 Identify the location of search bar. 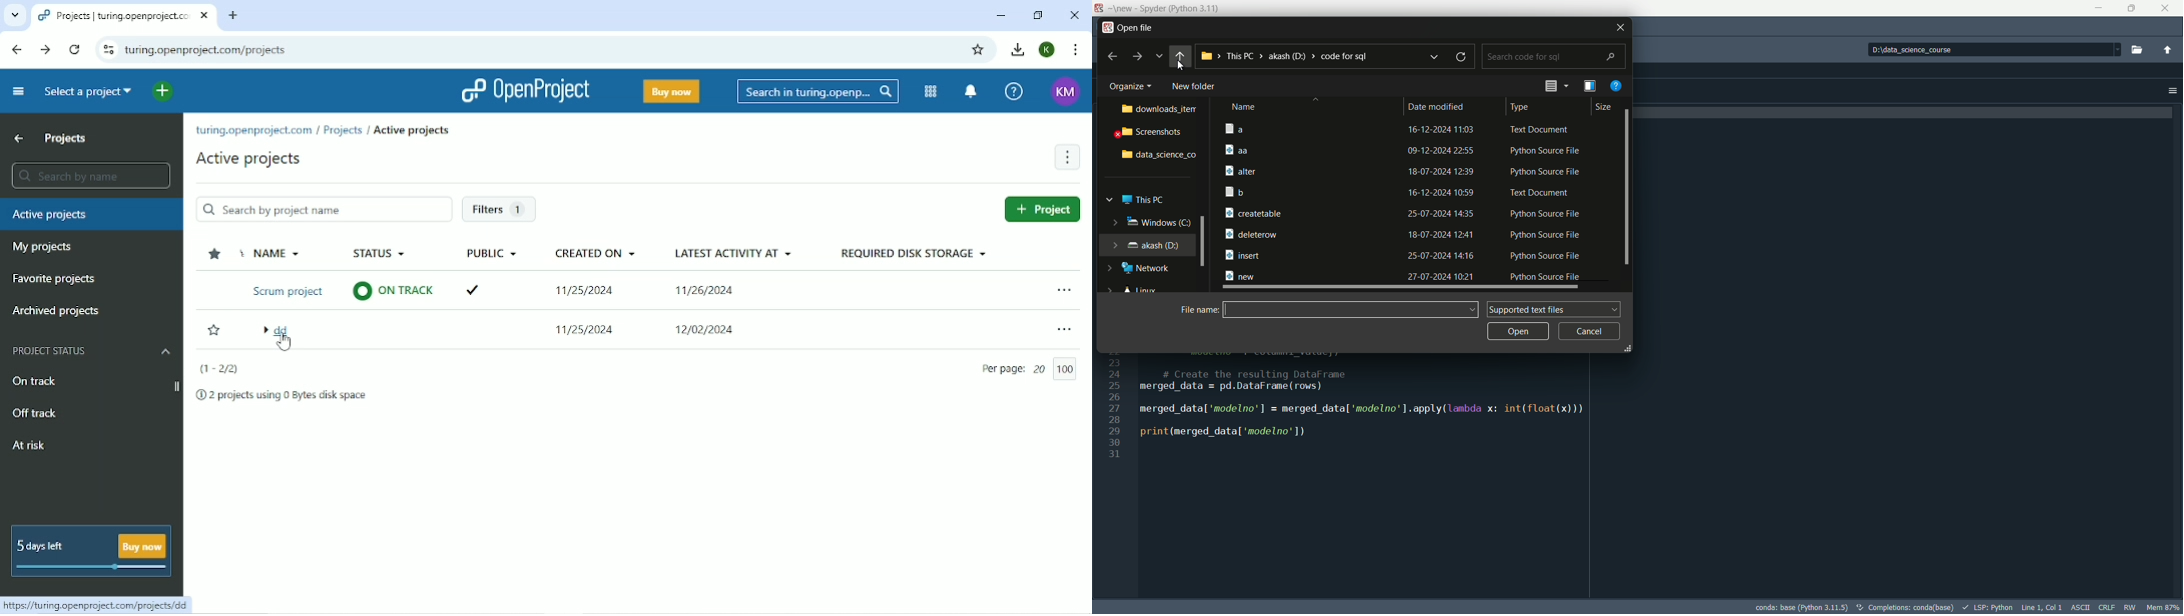
(1552, 56).